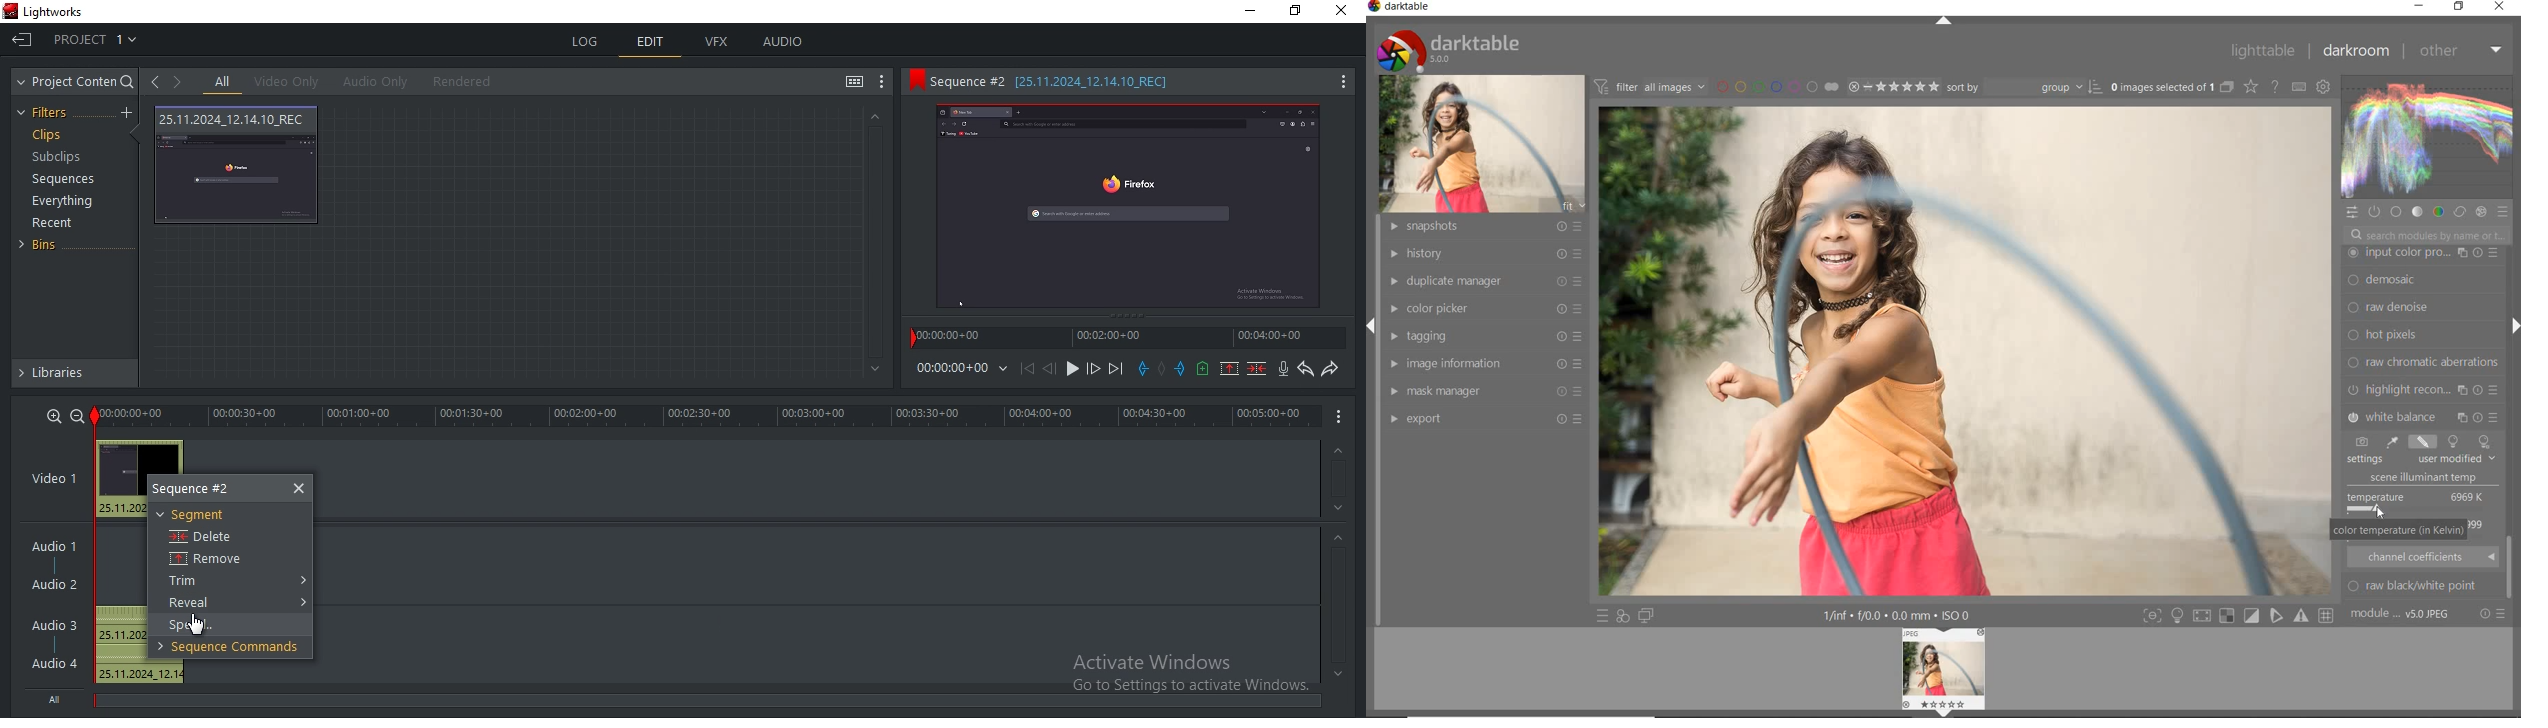 The height and width of the screenshot is (728, 2548). Describe the element at coordinates (50, 136) in the screenshot. I see `clips` at that location.